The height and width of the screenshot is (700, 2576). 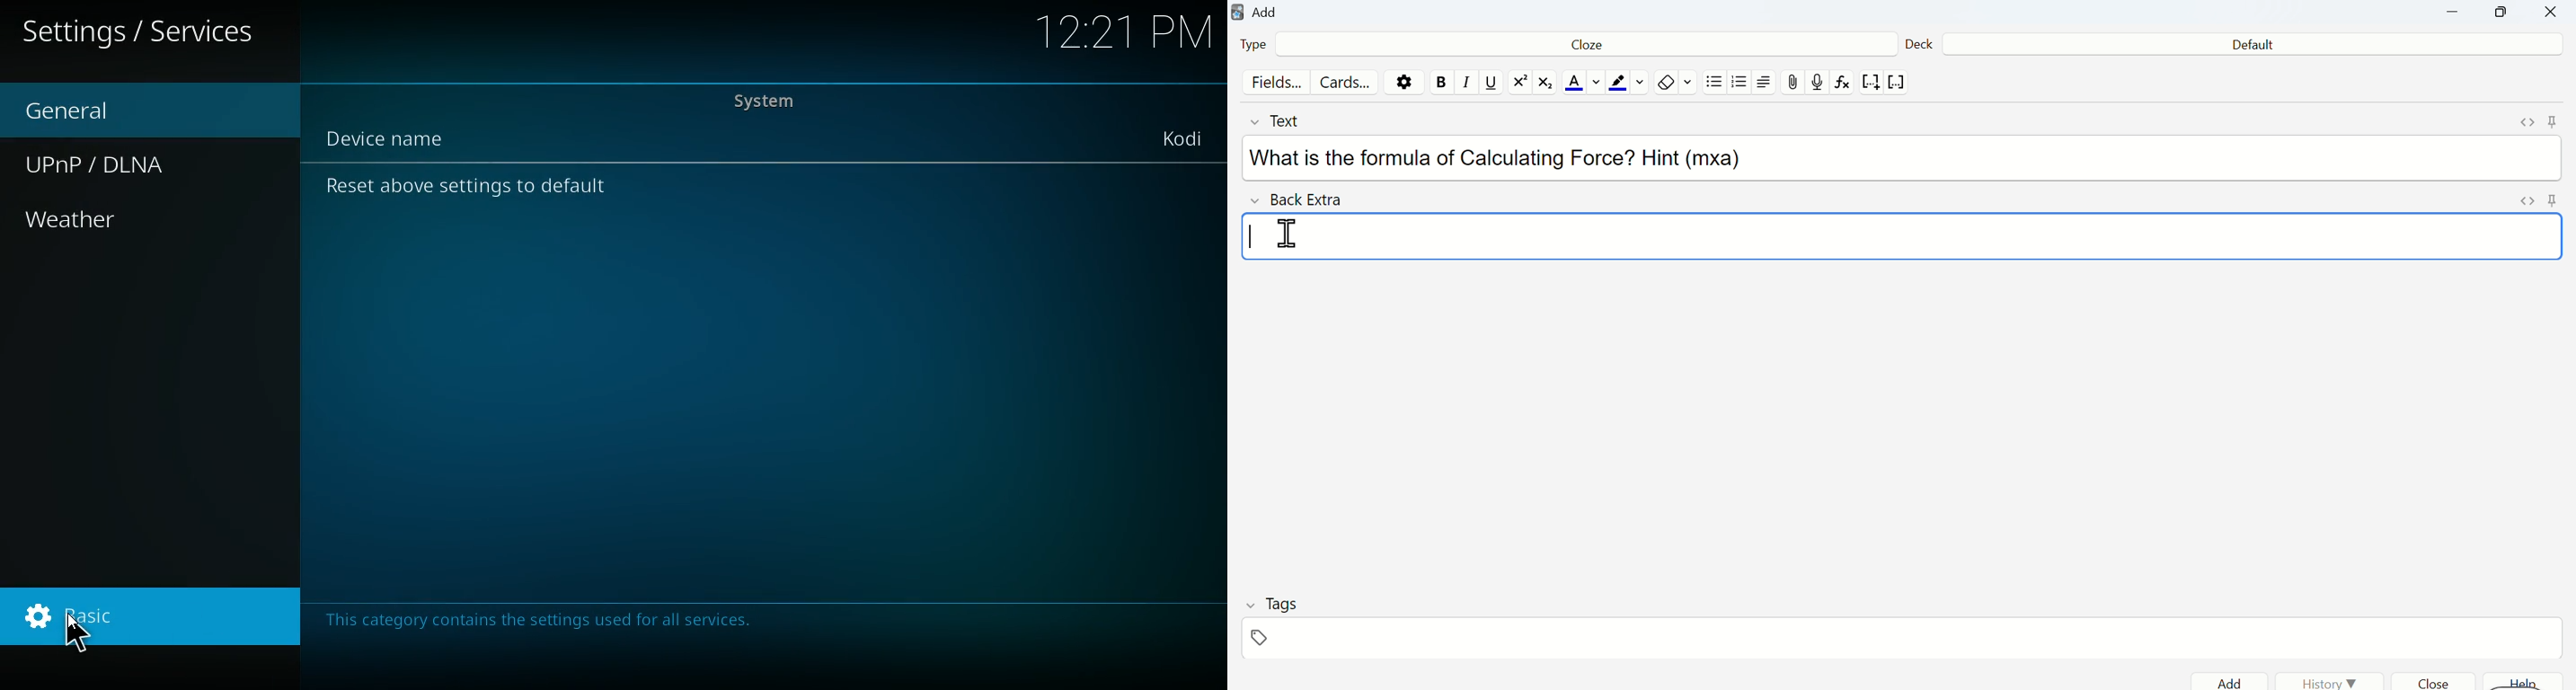 What do you see at coordinates (2441, 682) in the screenshot?
I see `Close` at bounding box center [2441, 682].